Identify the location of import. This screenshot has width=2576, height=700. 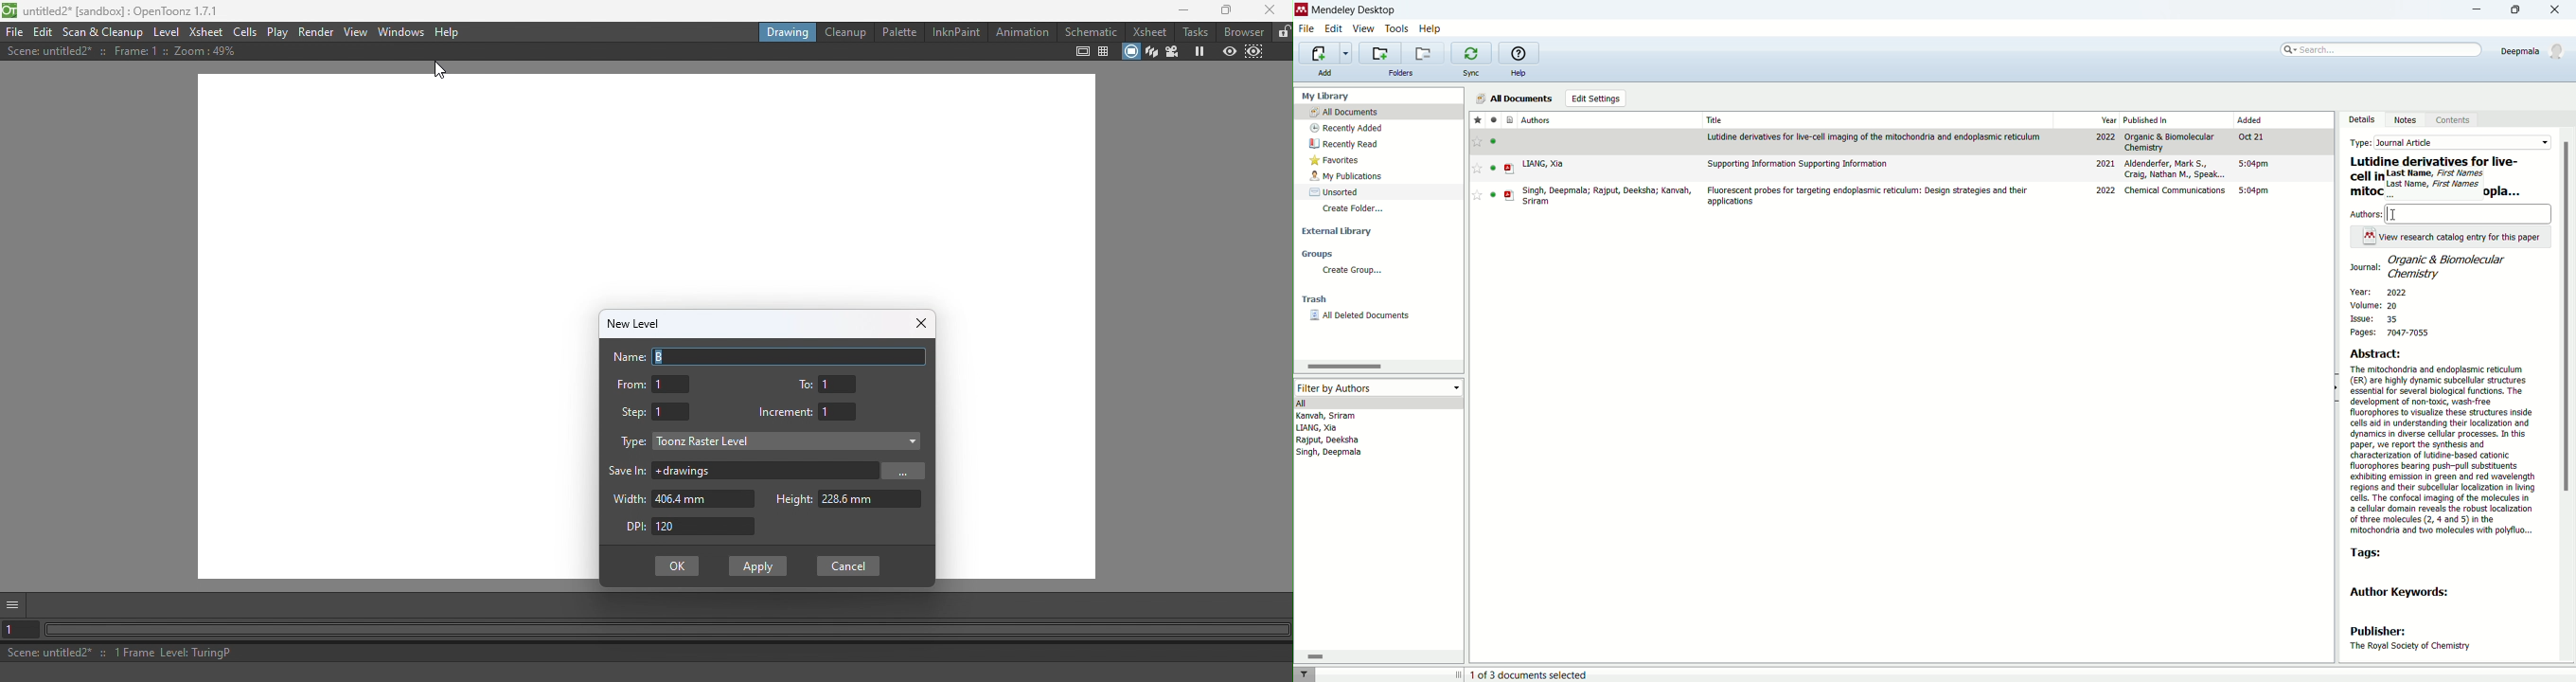
(1325, 53).